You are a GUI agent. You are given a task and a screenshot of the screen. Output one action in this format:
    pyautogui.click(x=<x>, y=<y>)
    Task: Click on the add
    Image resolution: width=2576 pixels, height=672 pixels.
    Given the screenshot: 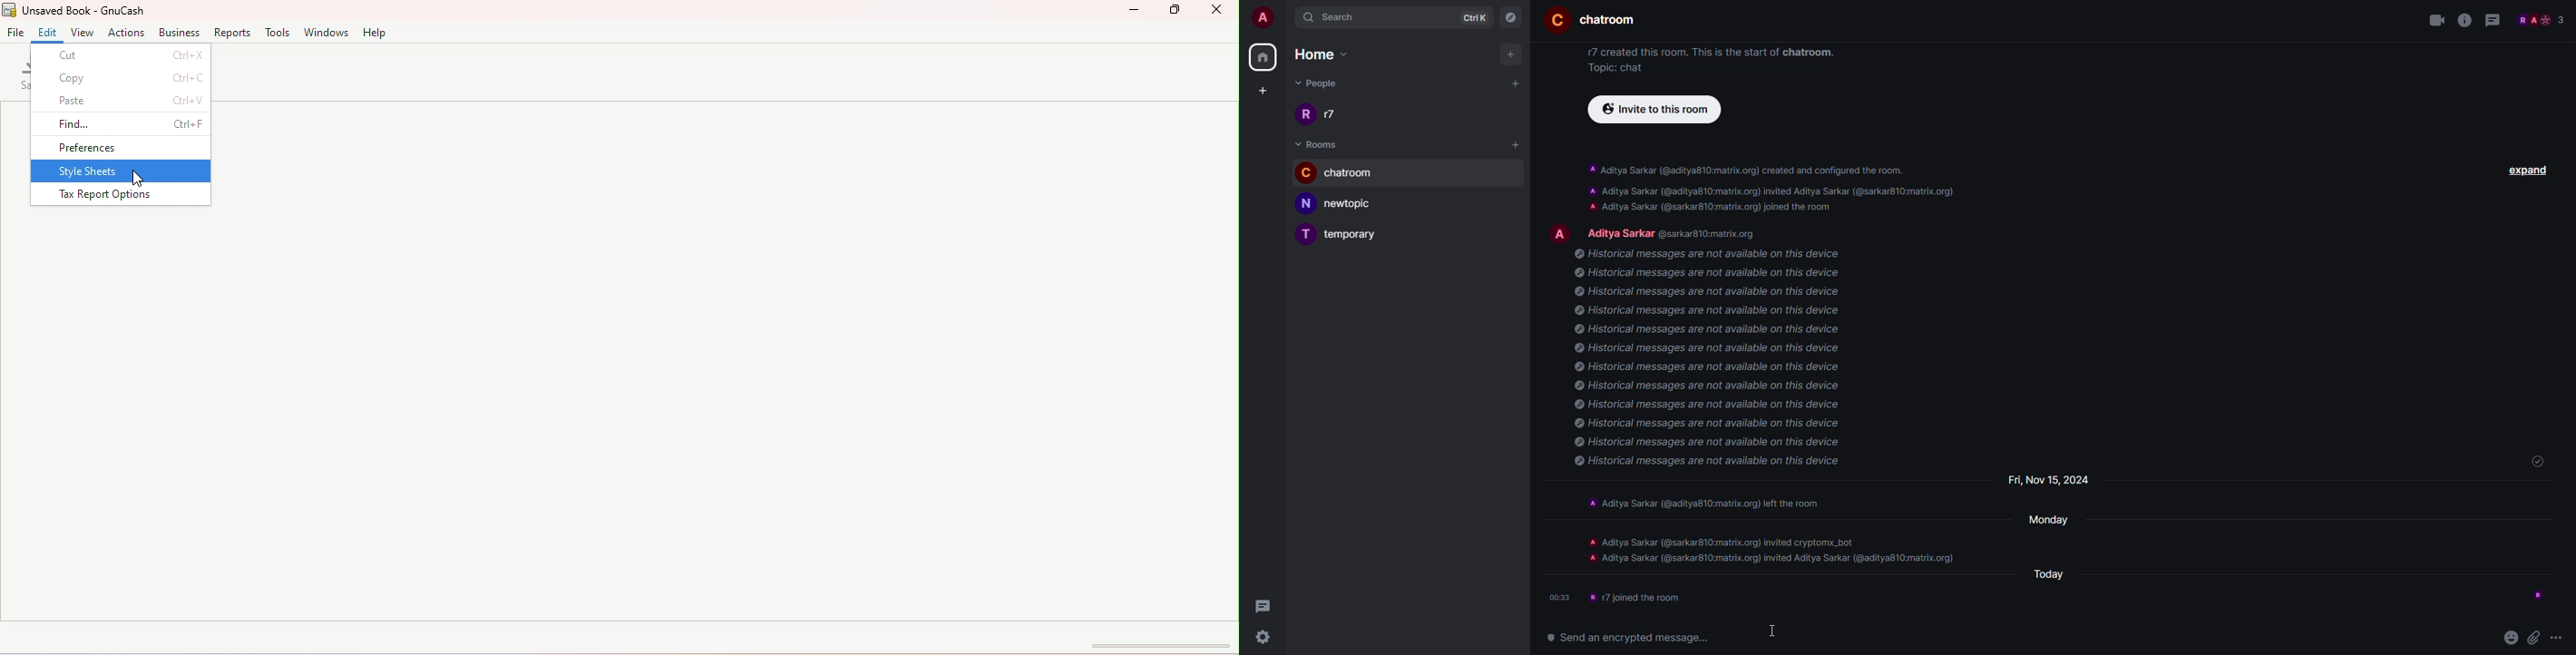 What is the action you would take?
    pyautogui.click(x=1518, y=144)
    